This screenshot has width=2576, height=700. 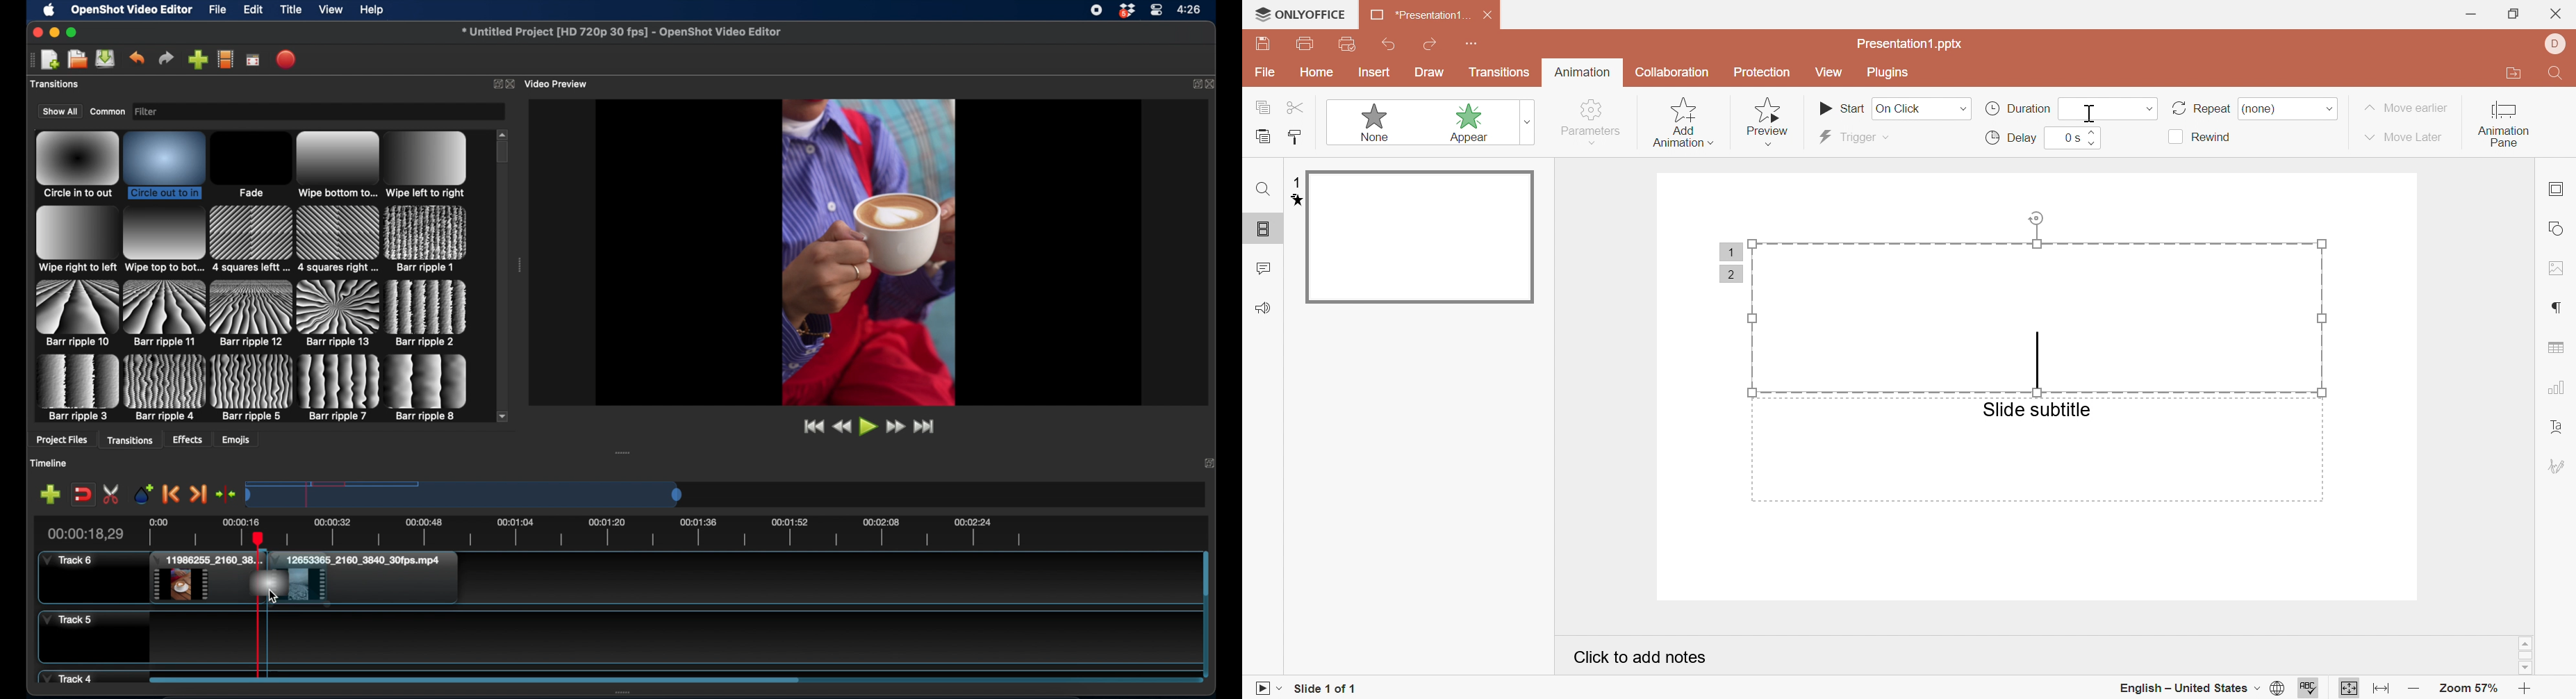 What do you see at coordinates (811, 426) in the screenshot?
I see `jump to start` at bounding box center [811, 426].